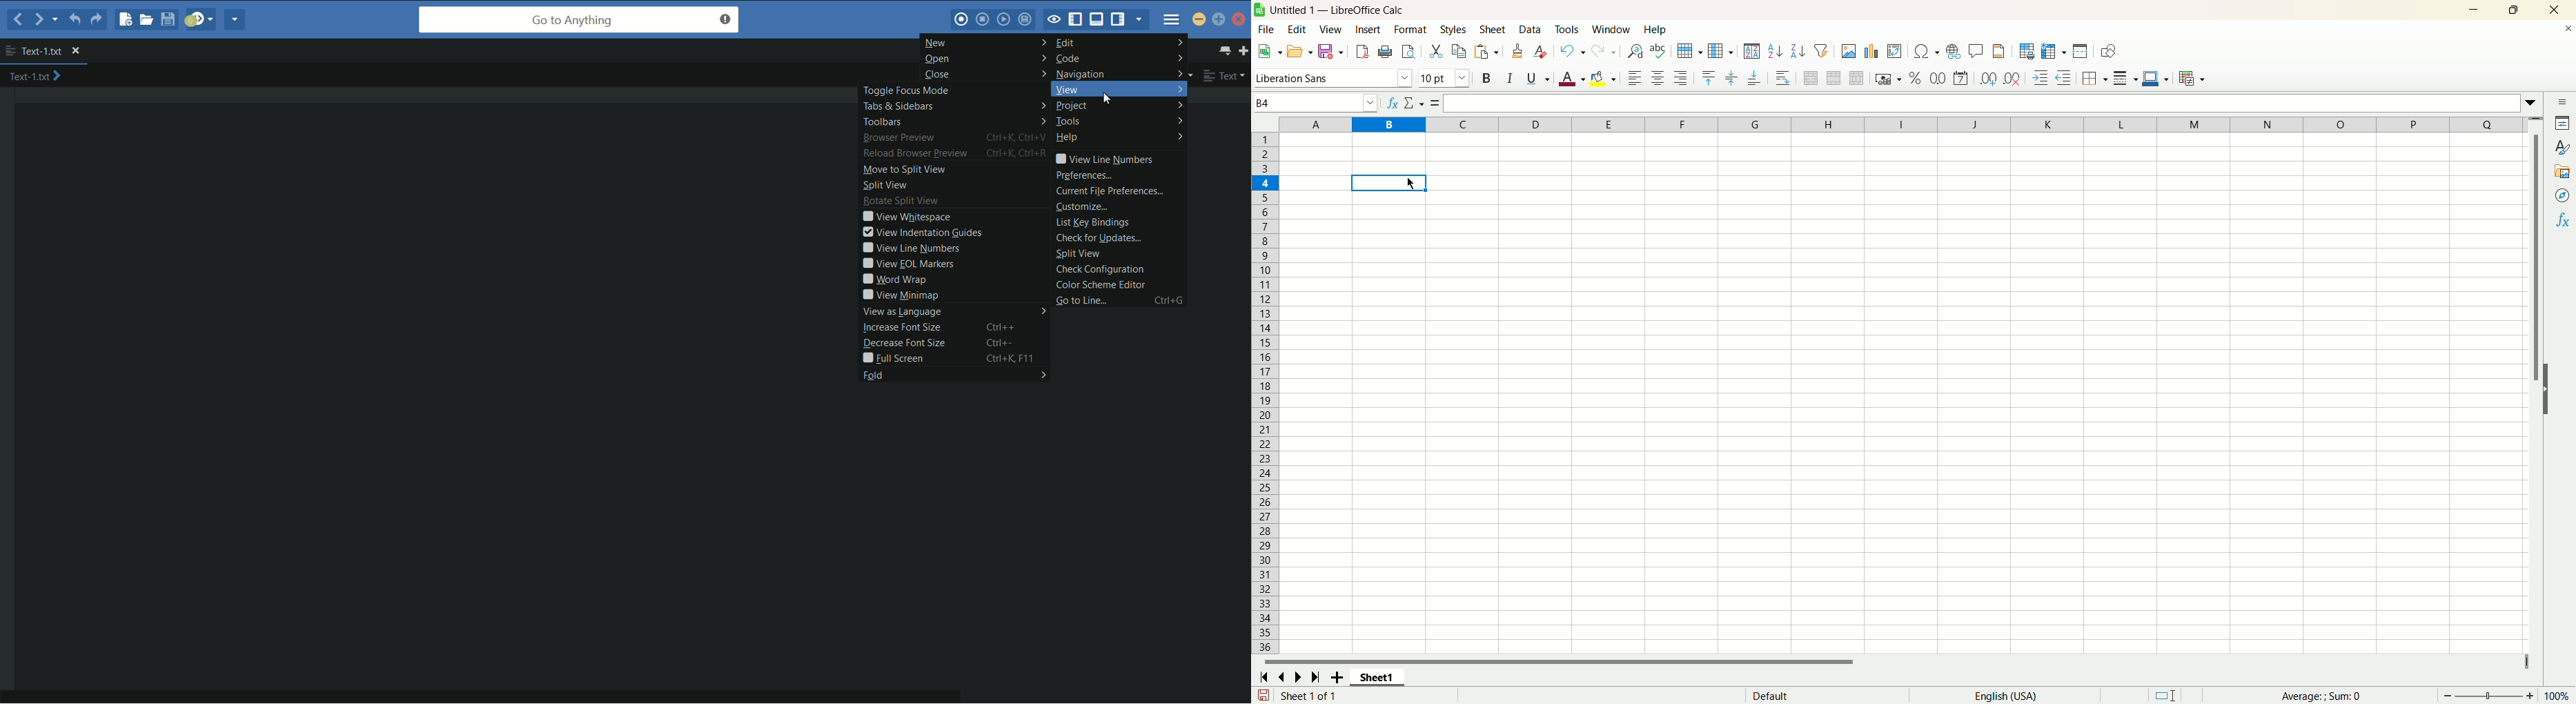 The image size is (2576, 728). I want to click on maximize, so click(1219, 20).